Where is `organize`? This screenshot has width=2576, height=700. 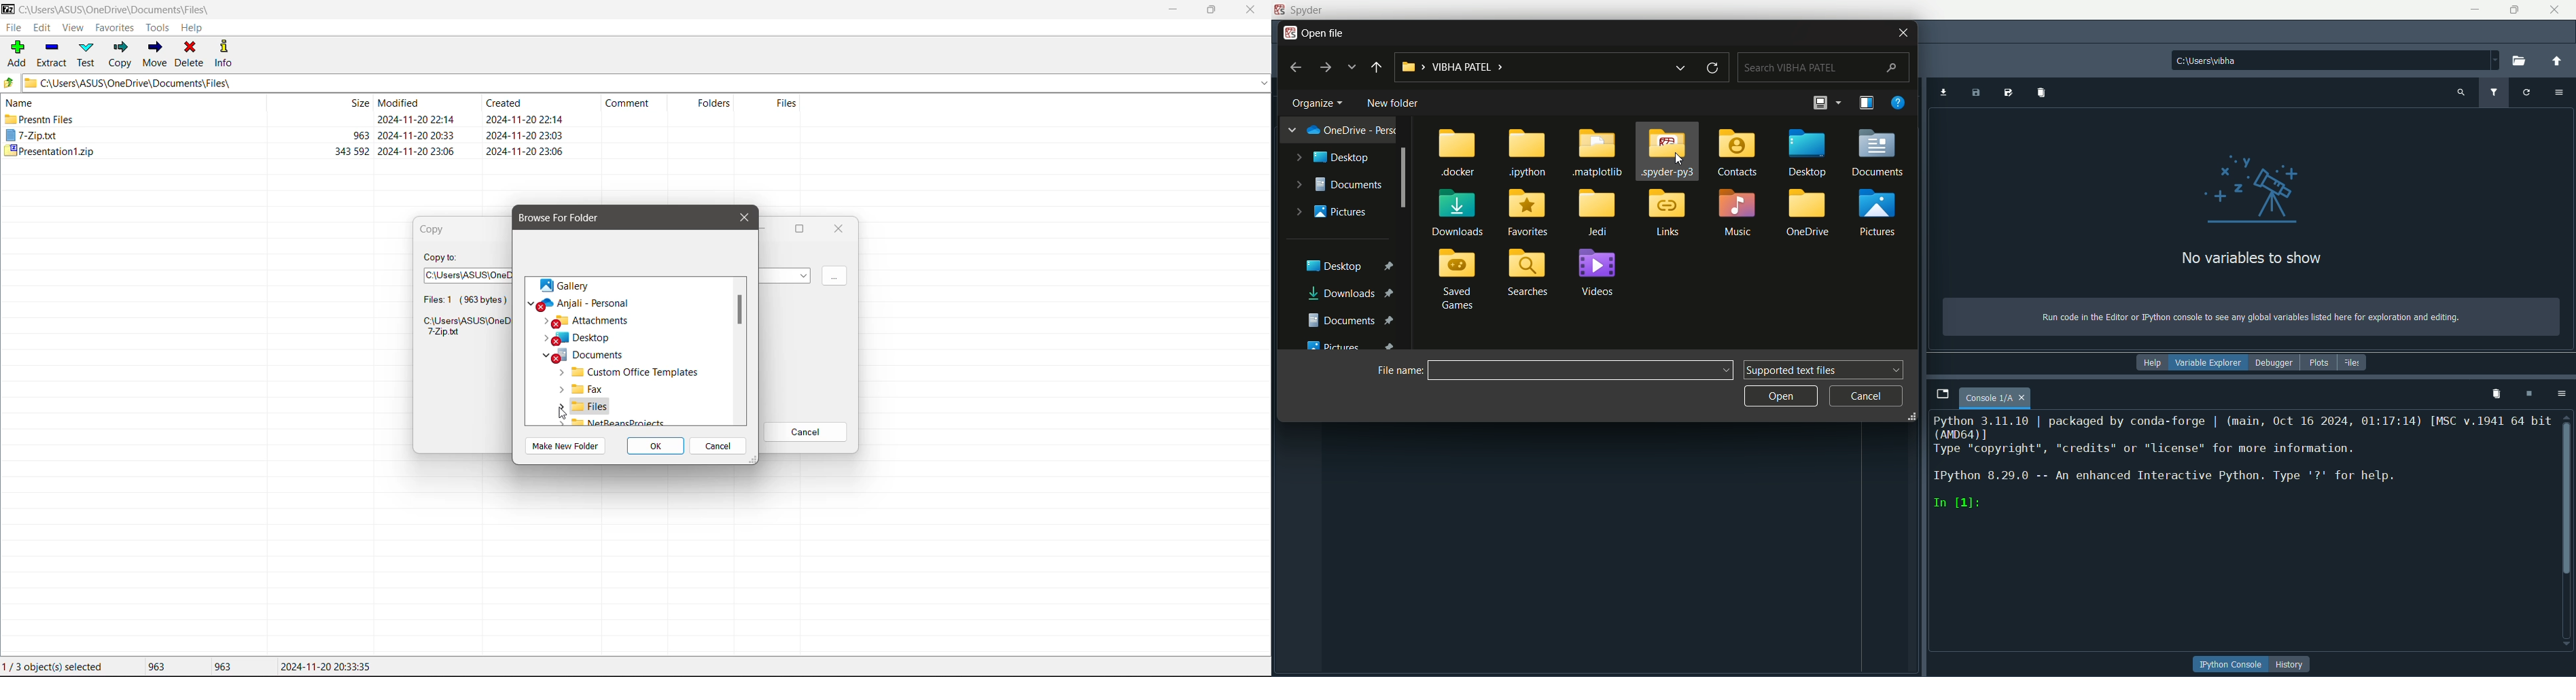
organize is located at coordinates (1320, 102).